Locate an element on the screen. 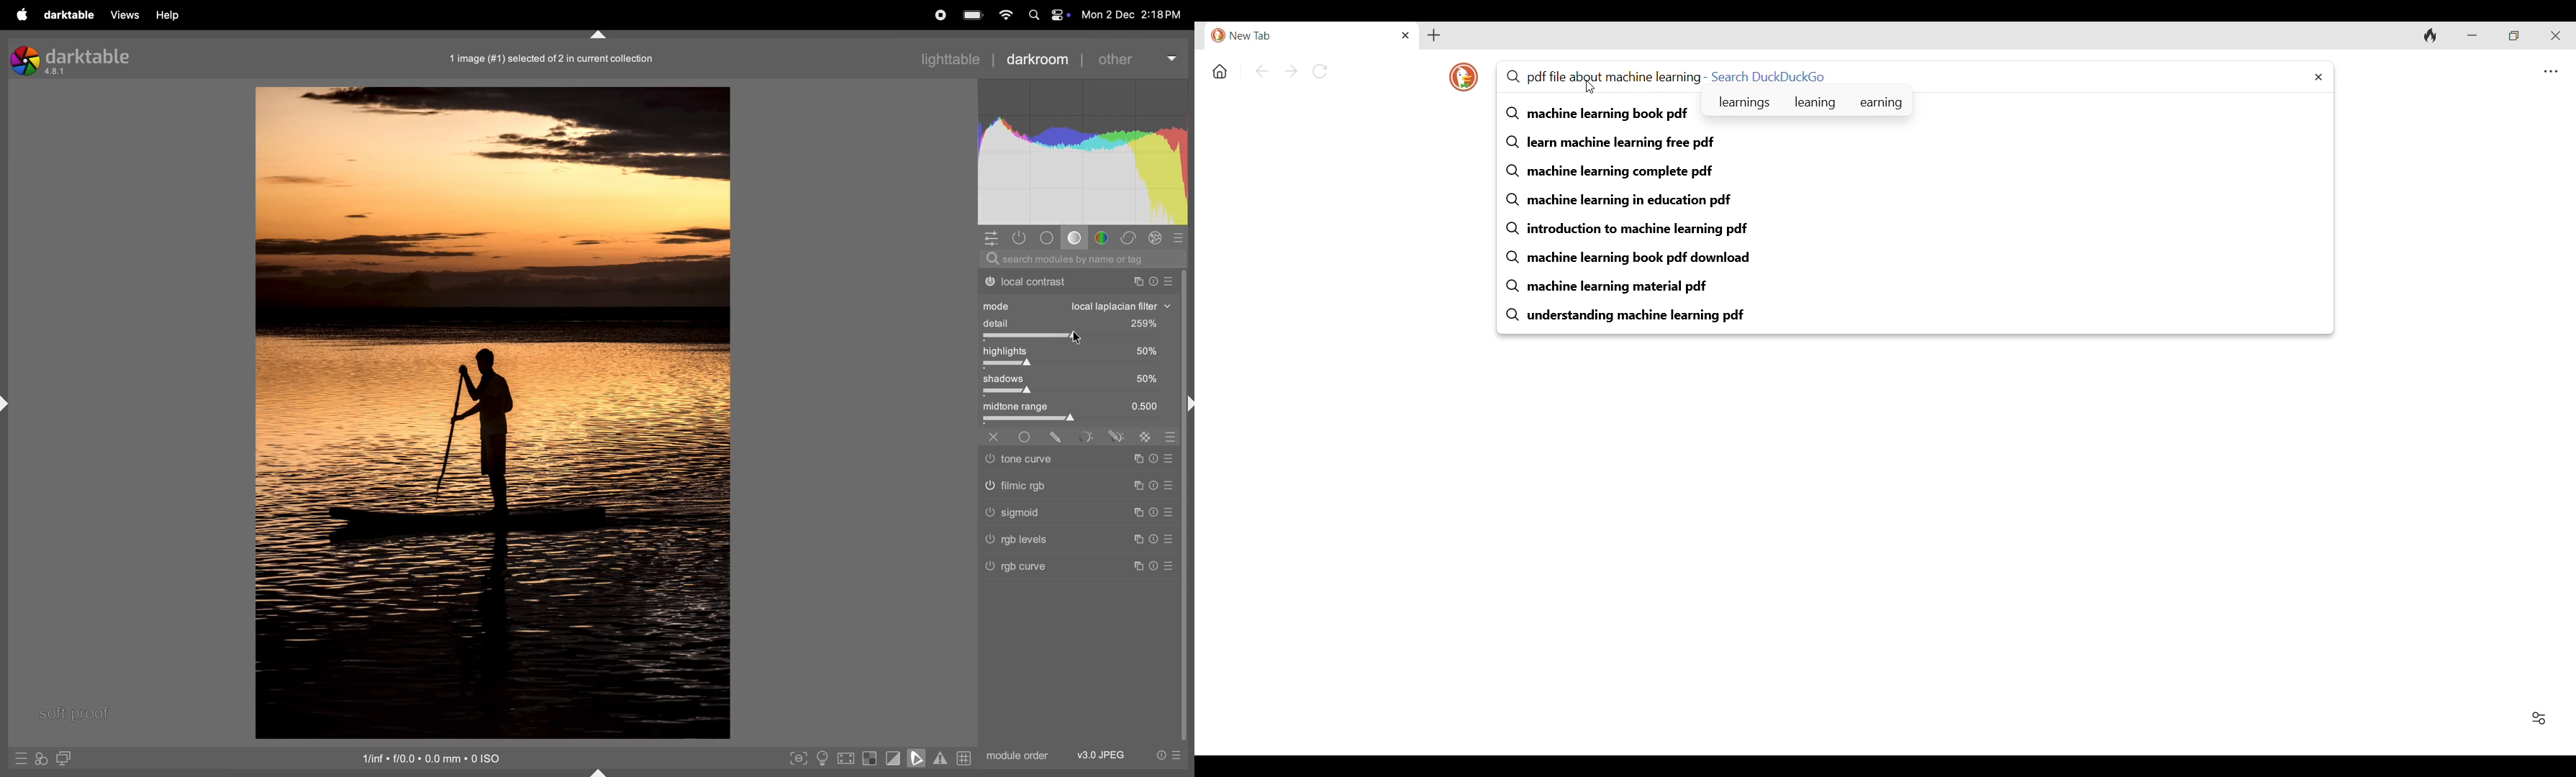  toggle bar is located at coordinates (1076, 393).